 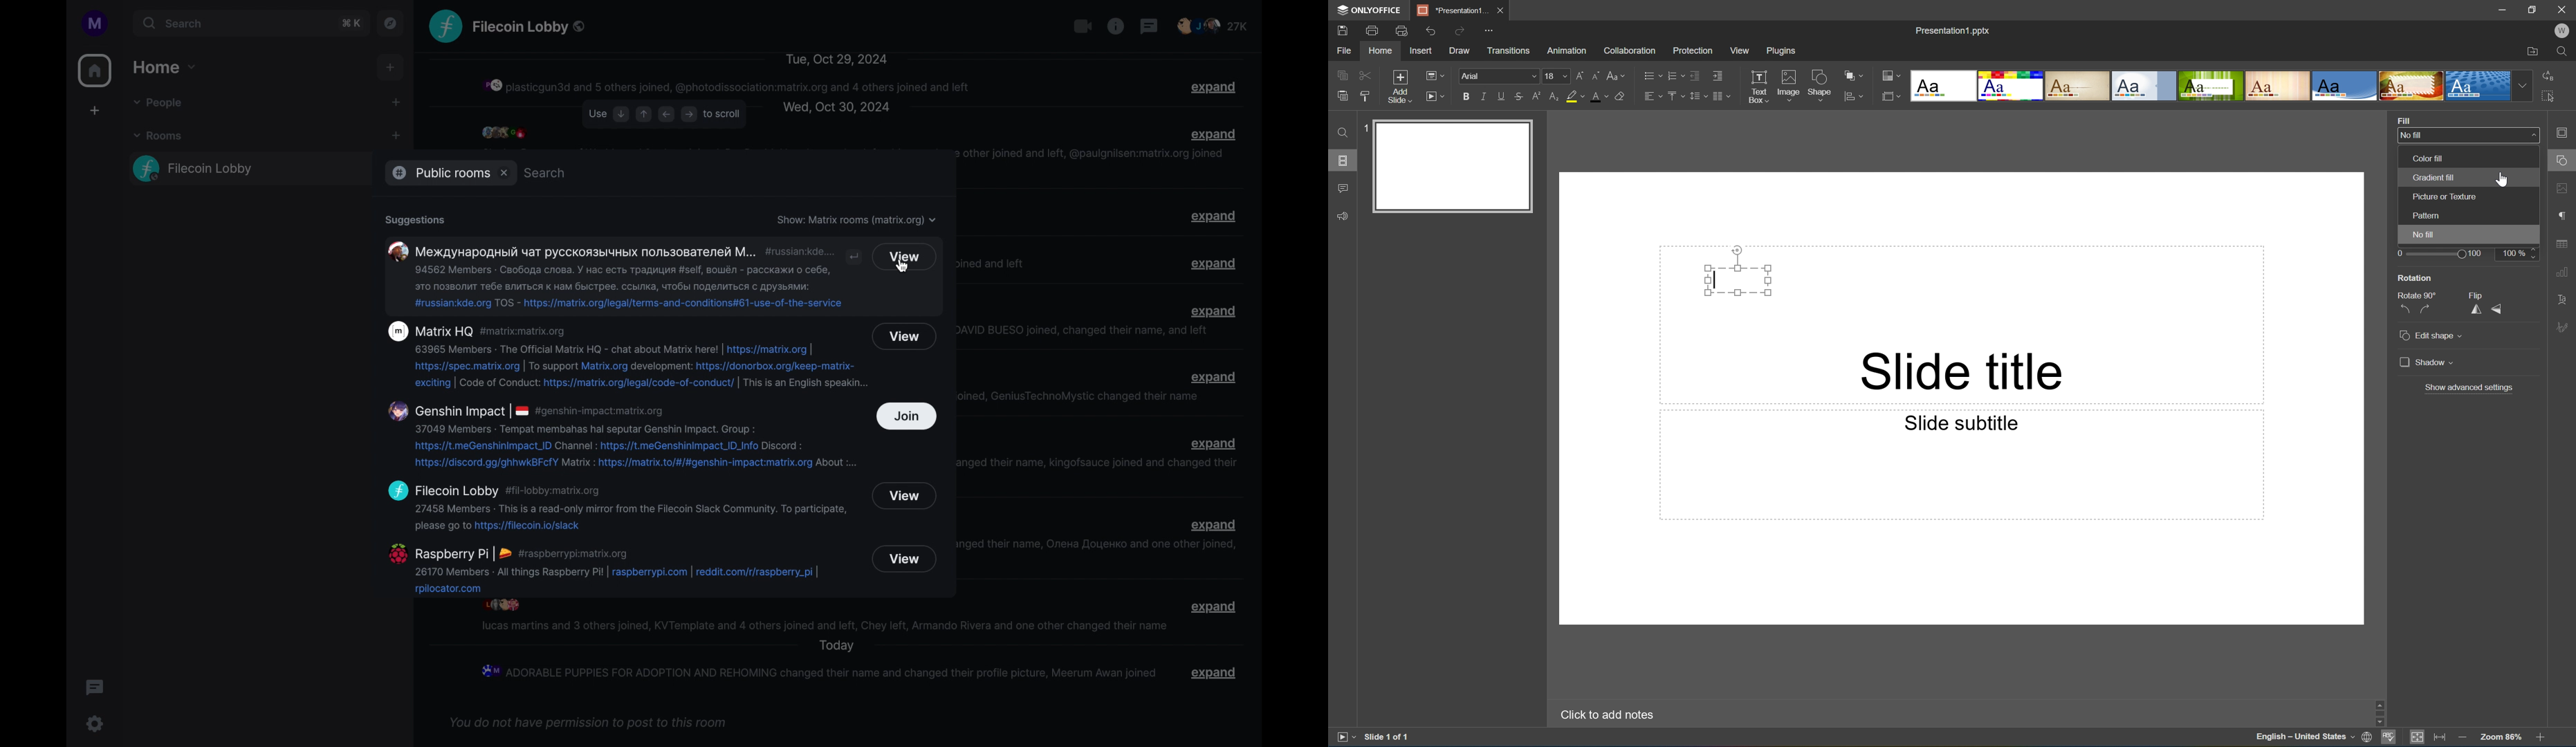 I want to click on Presentation1.pptx, so click(x=1952, y=29).